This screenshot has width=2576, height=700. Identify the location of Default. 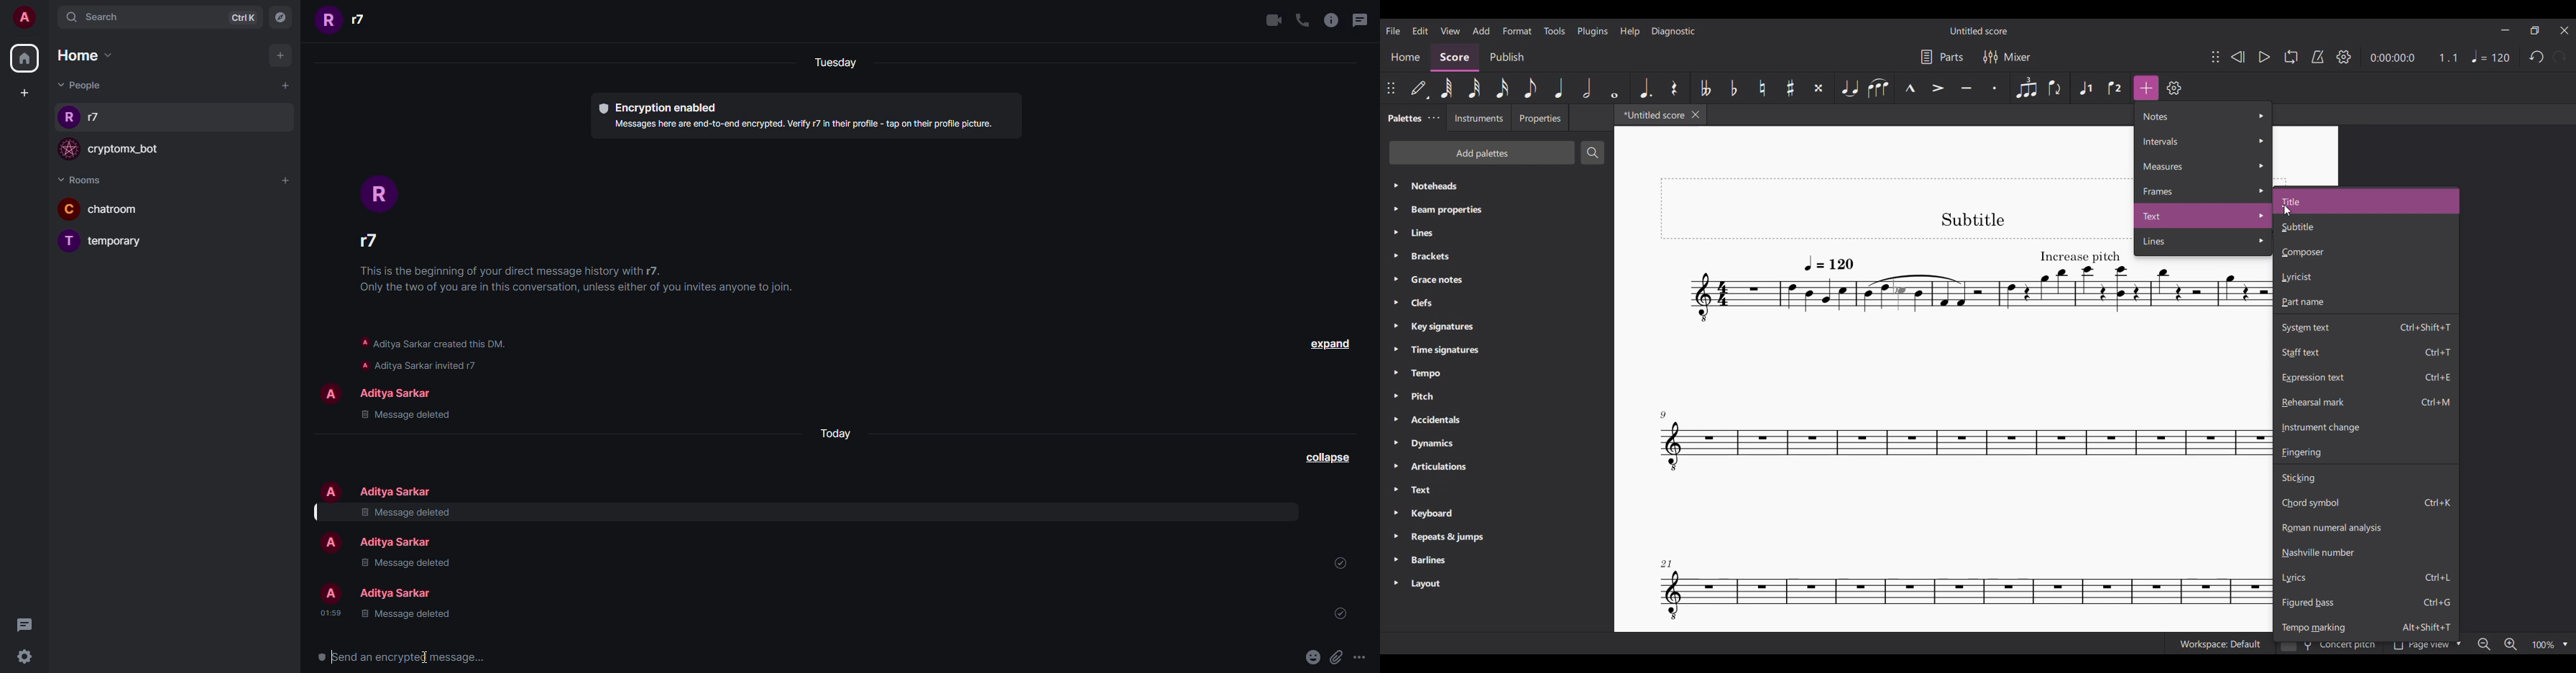
(1420, 88).